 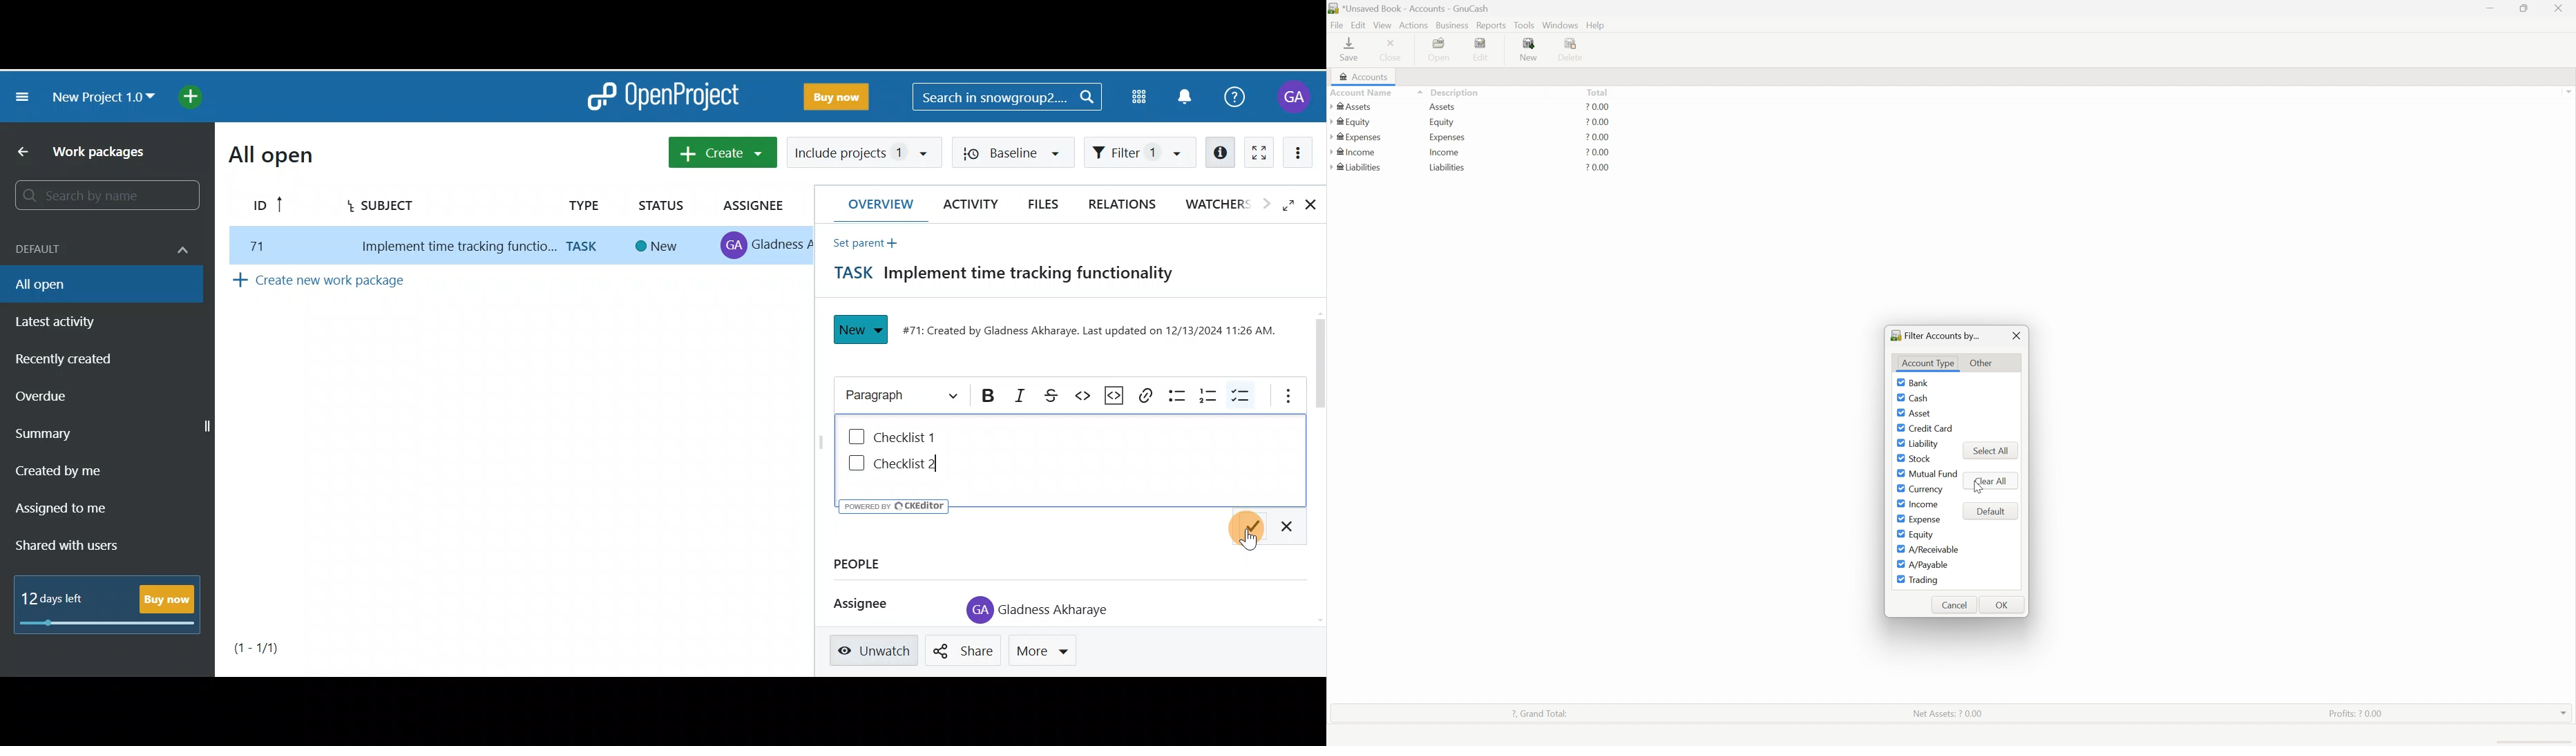 I want to click on Default, so click(x=1991, y=512).